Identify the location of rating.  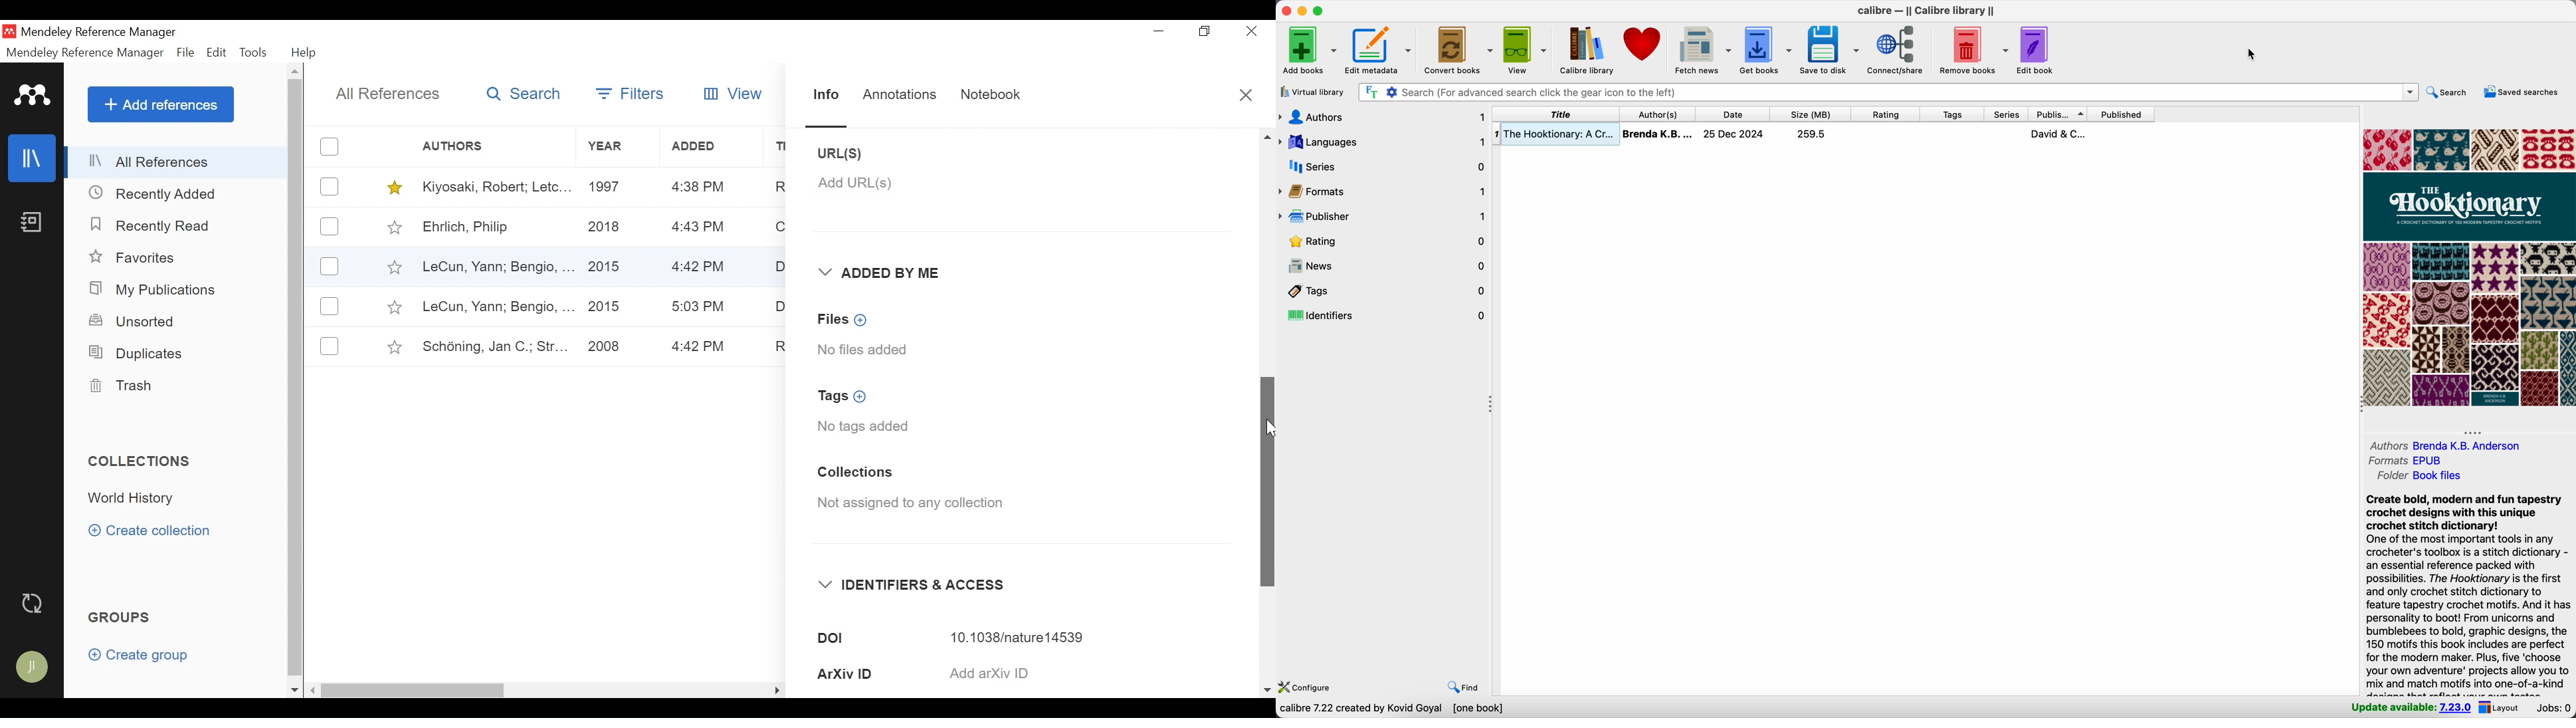
(1886, 114).